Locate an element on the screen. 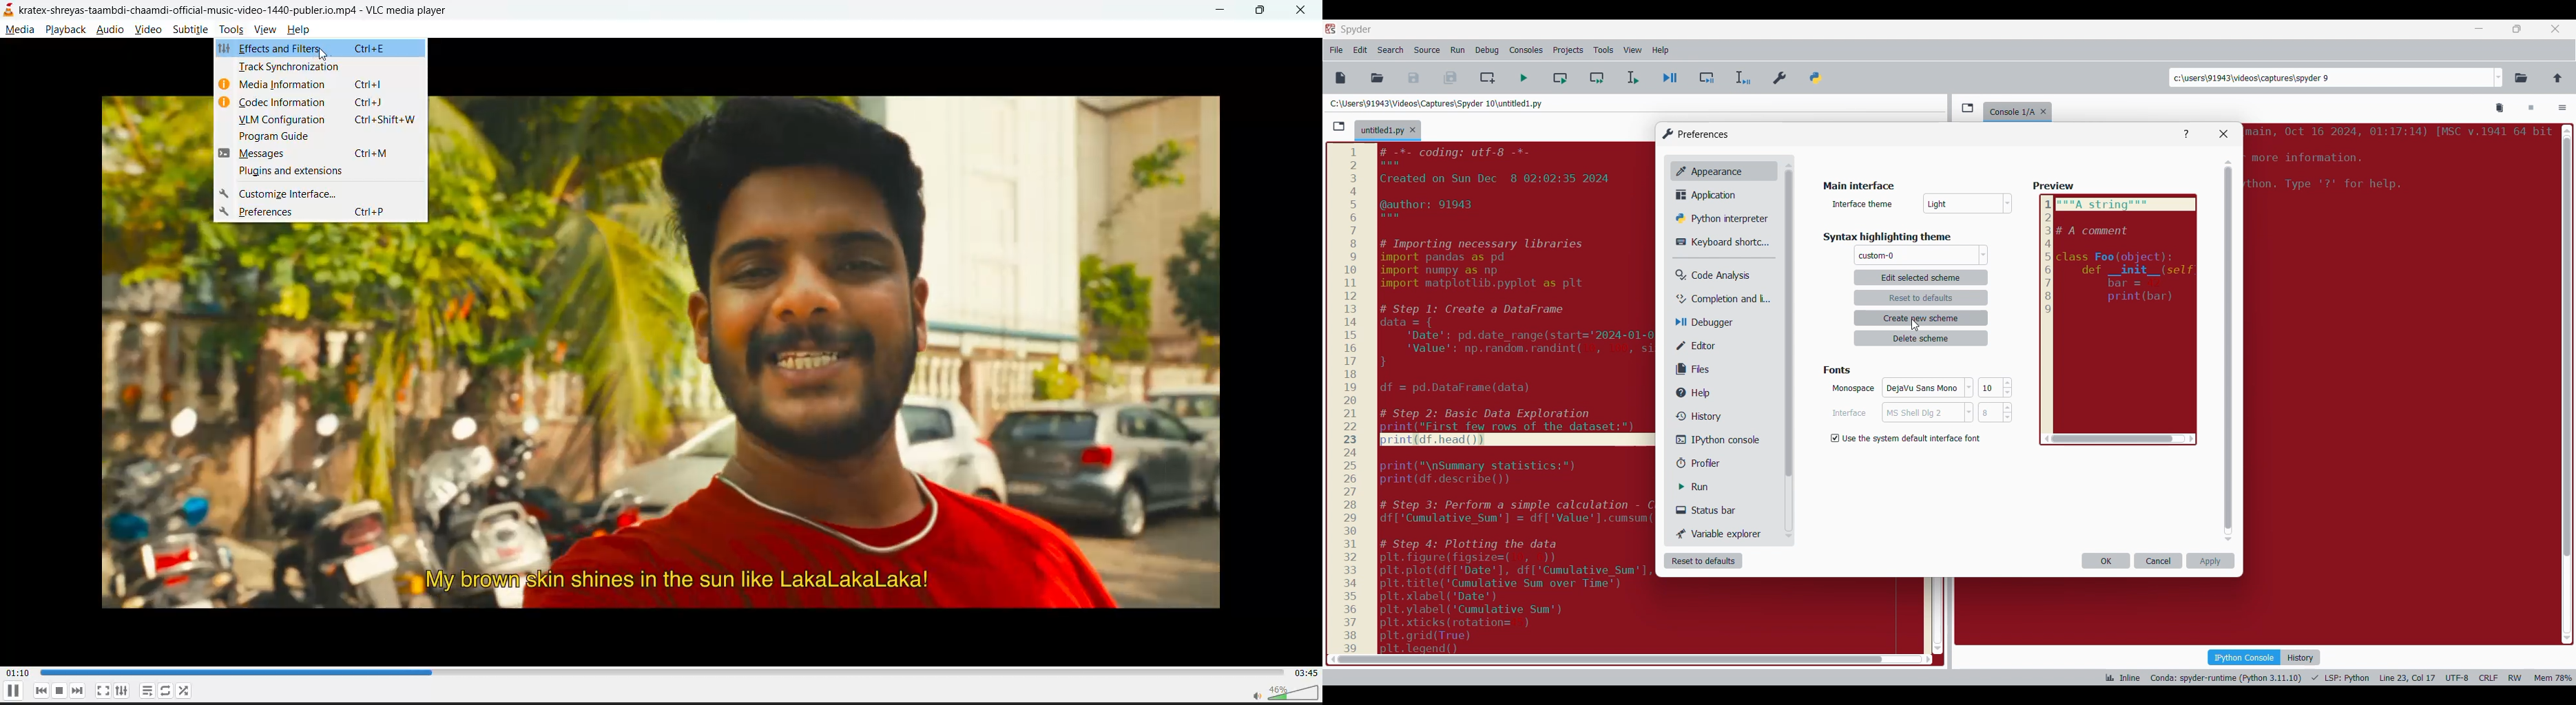 The width and height of the screenshot is (2576, 728). Browse tabs is located at coordinates (1968, 108).